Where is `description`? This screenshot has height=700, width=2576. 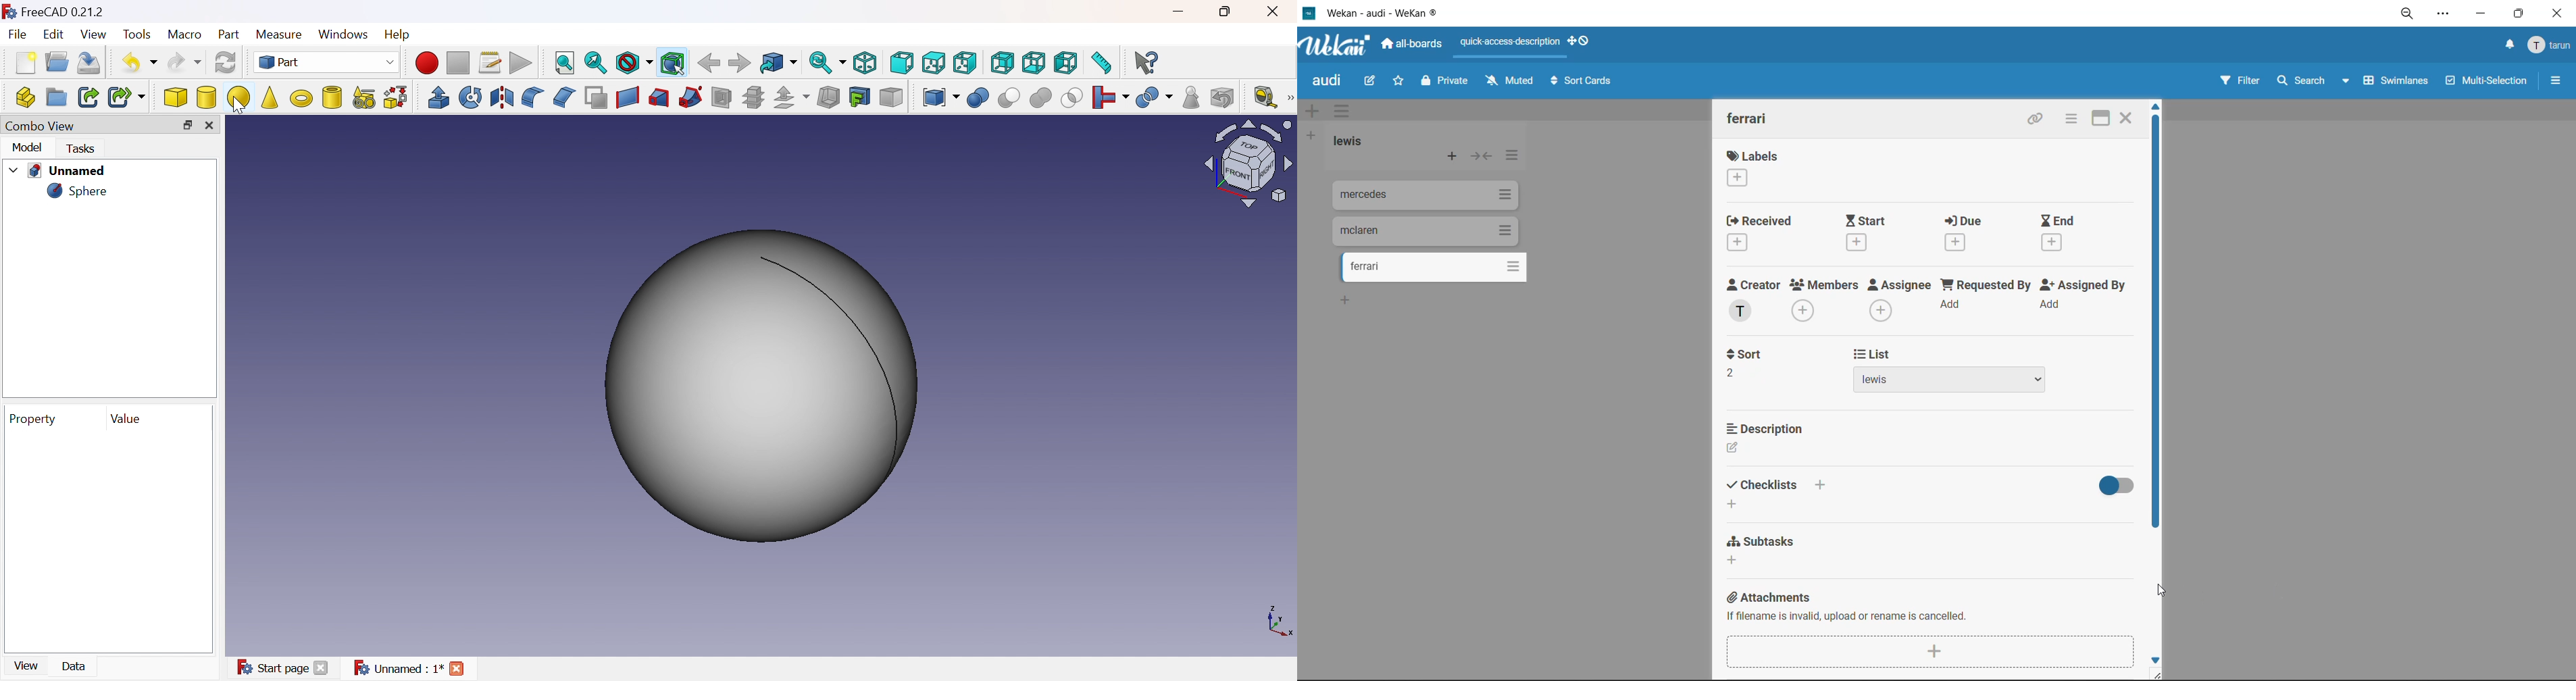 description is located at coordinates (1767, 438).